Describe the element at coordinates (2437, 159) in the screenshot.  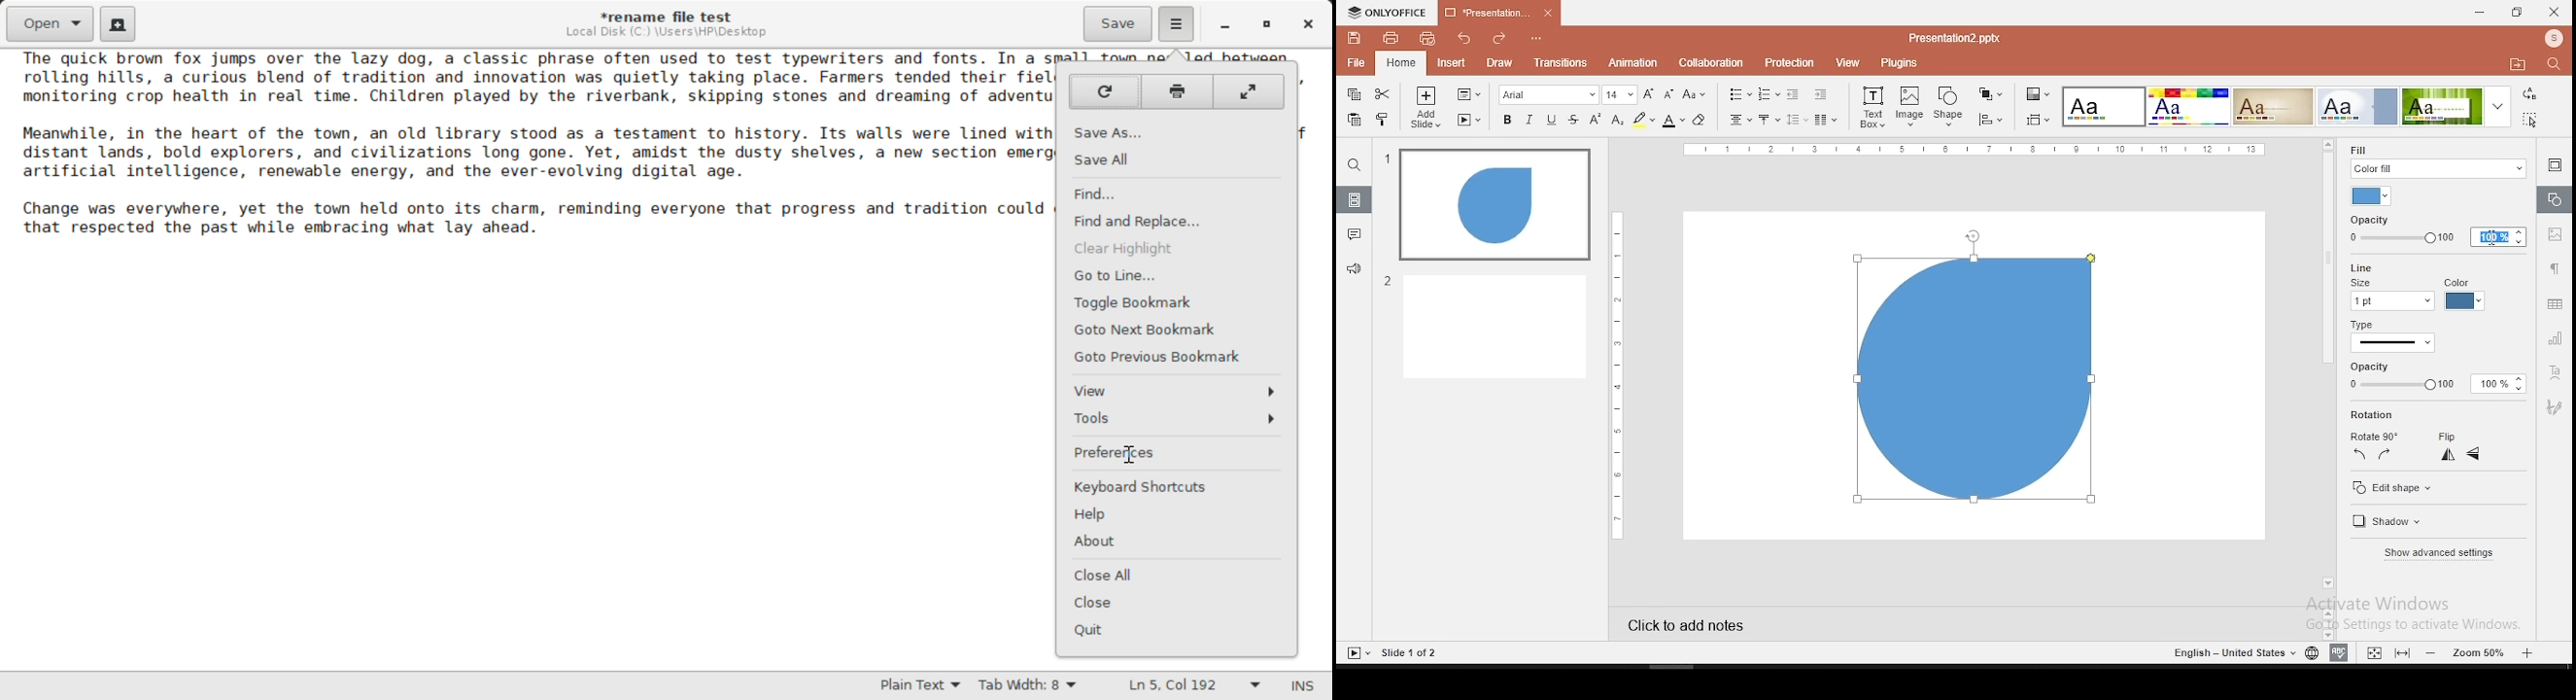
I see `fill` at that location.